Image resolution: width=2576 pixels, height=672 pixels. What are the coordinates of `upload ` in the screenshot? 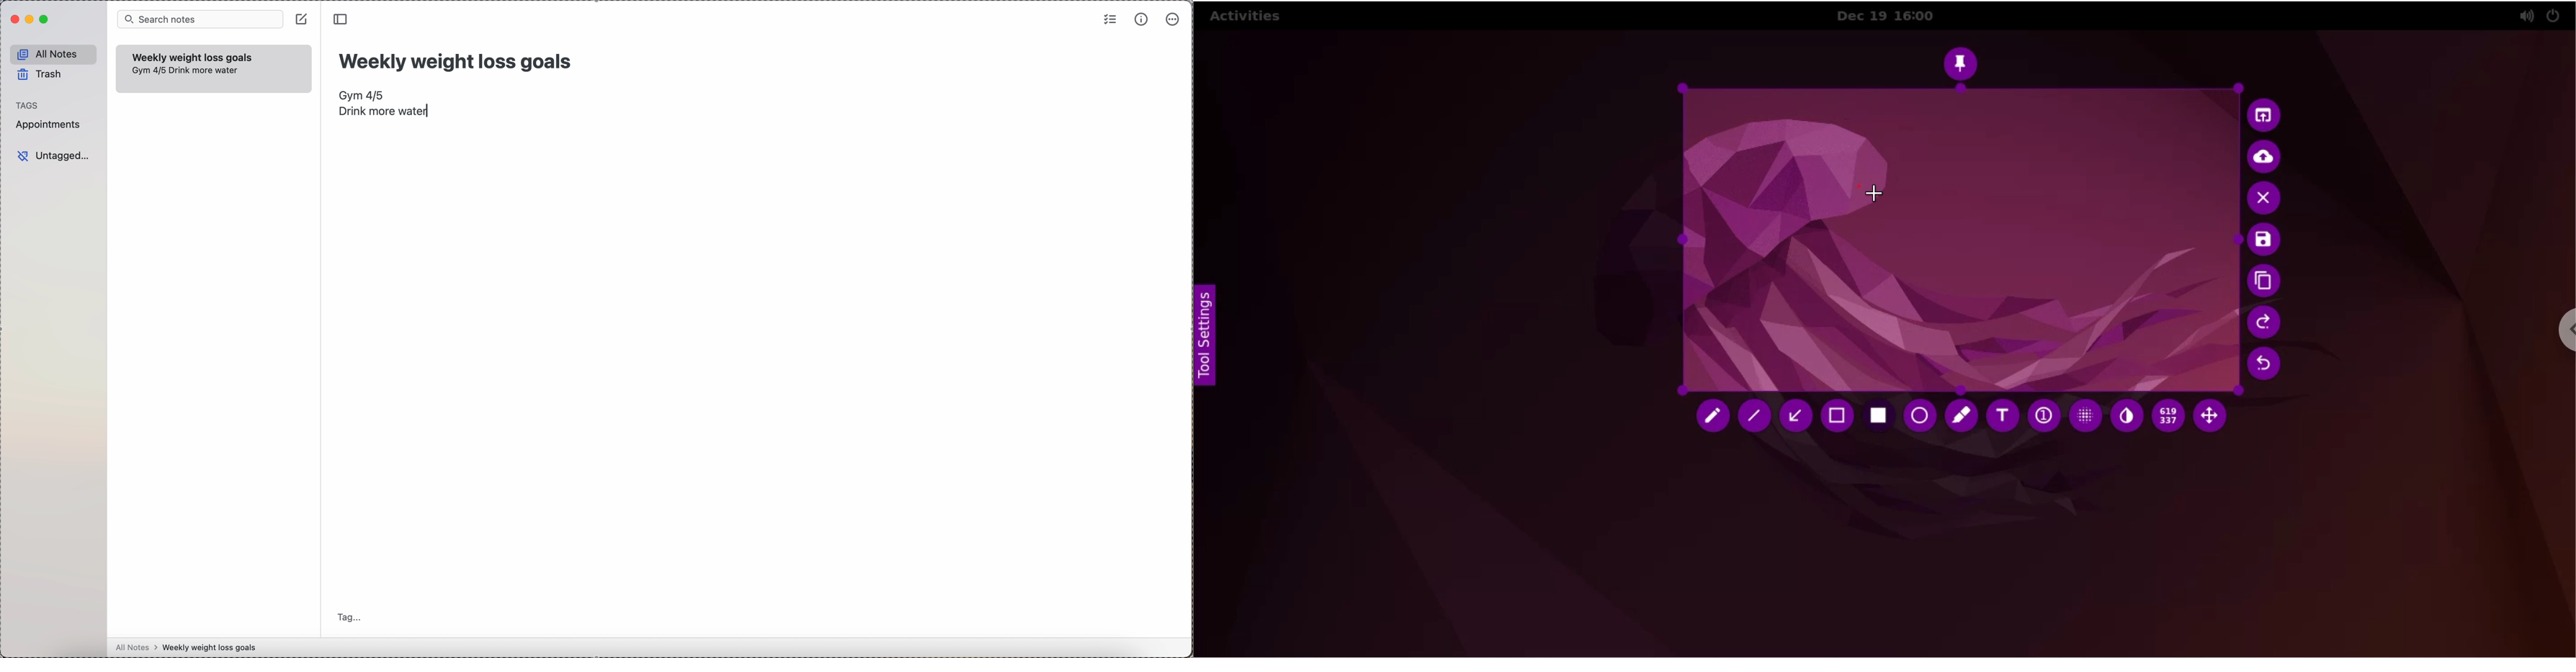 It's located at (2270, 157).